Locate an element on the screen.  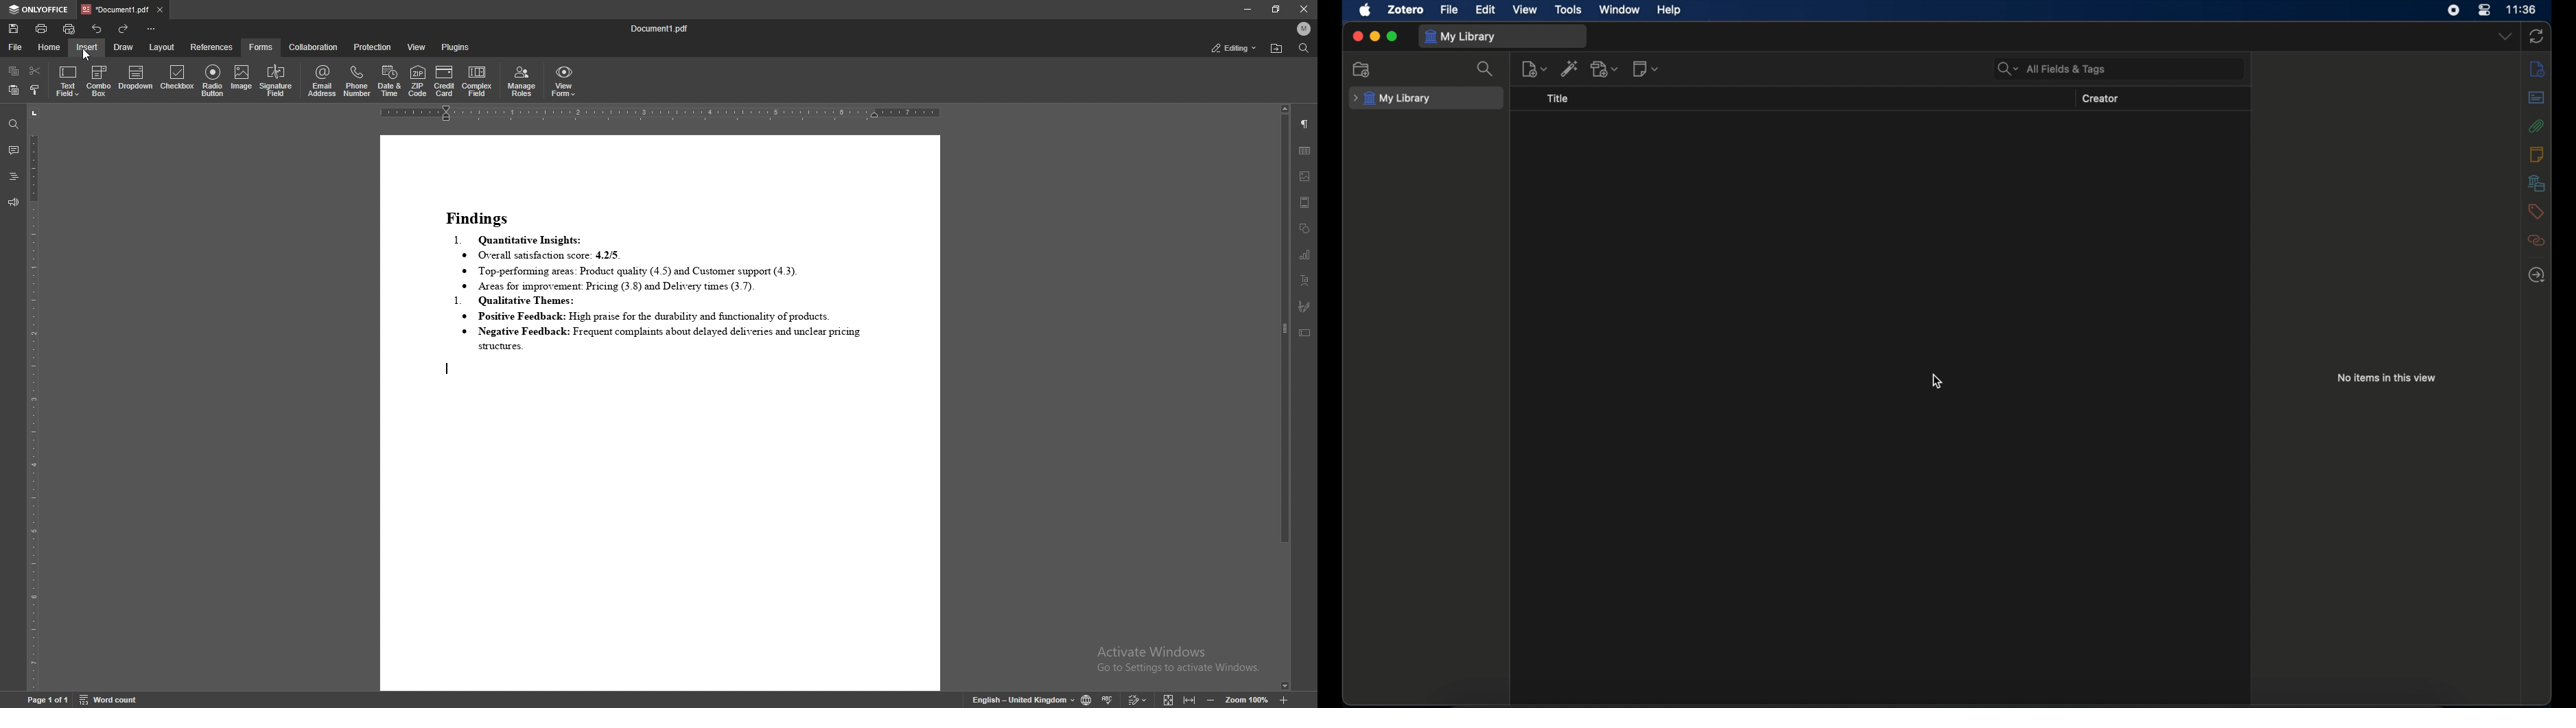
draw is located at coordinates (124, 47).